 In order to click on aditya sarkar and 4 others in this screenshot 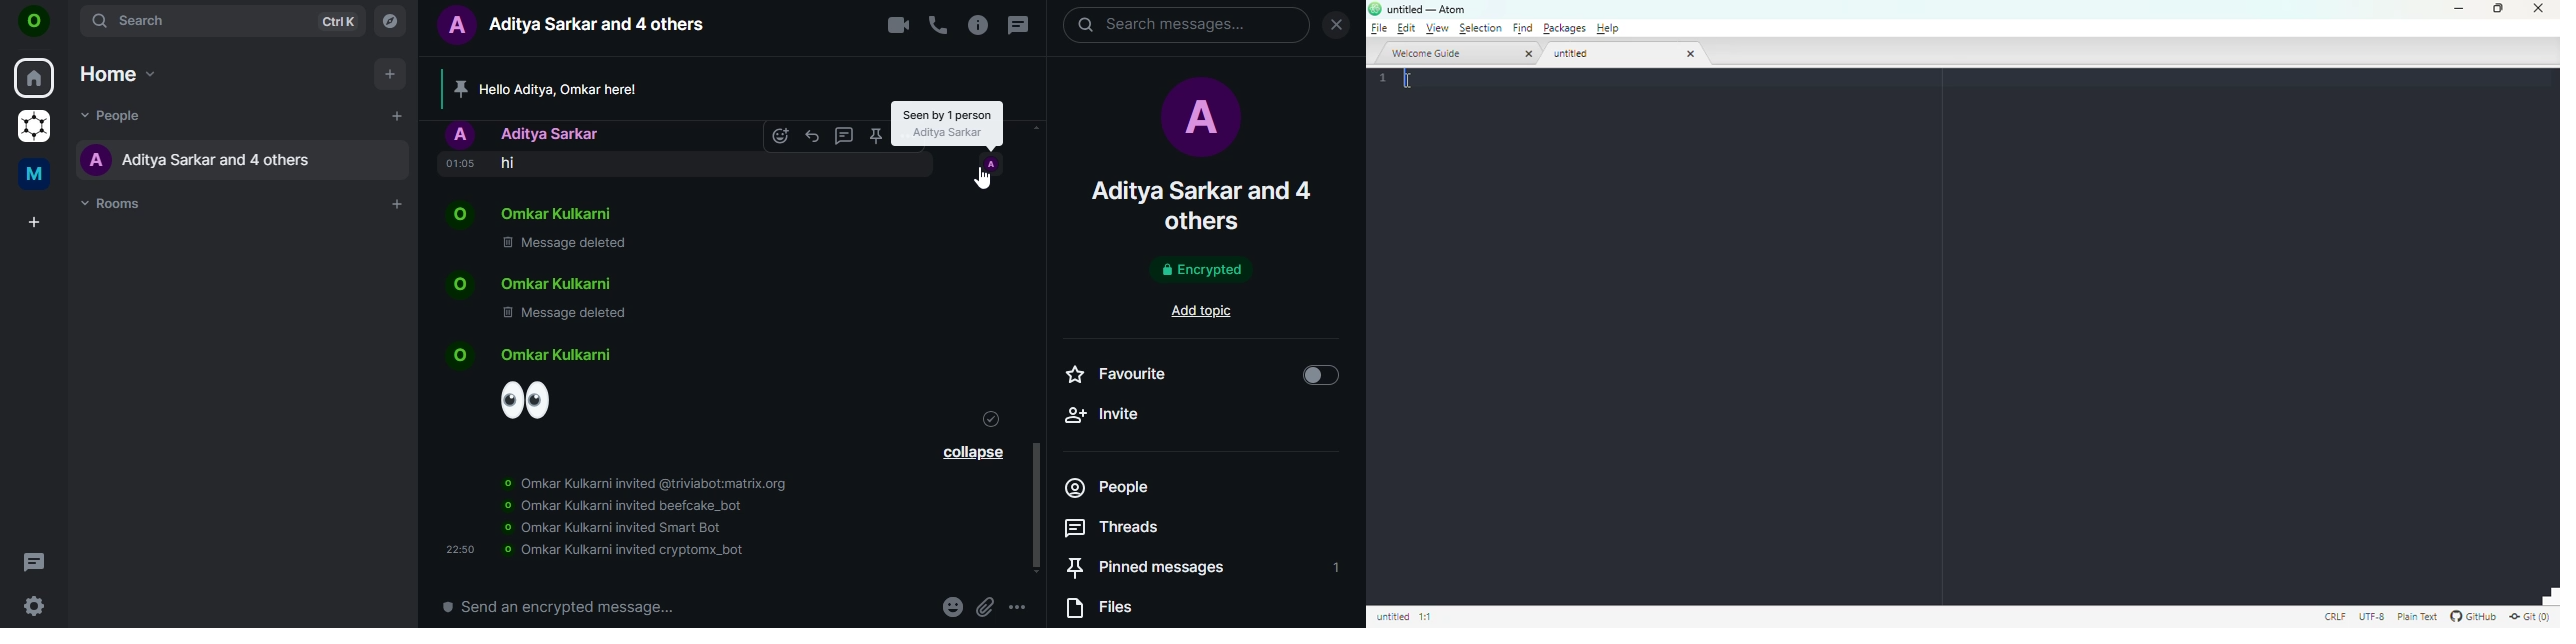, I will do `click(194, 158)`.